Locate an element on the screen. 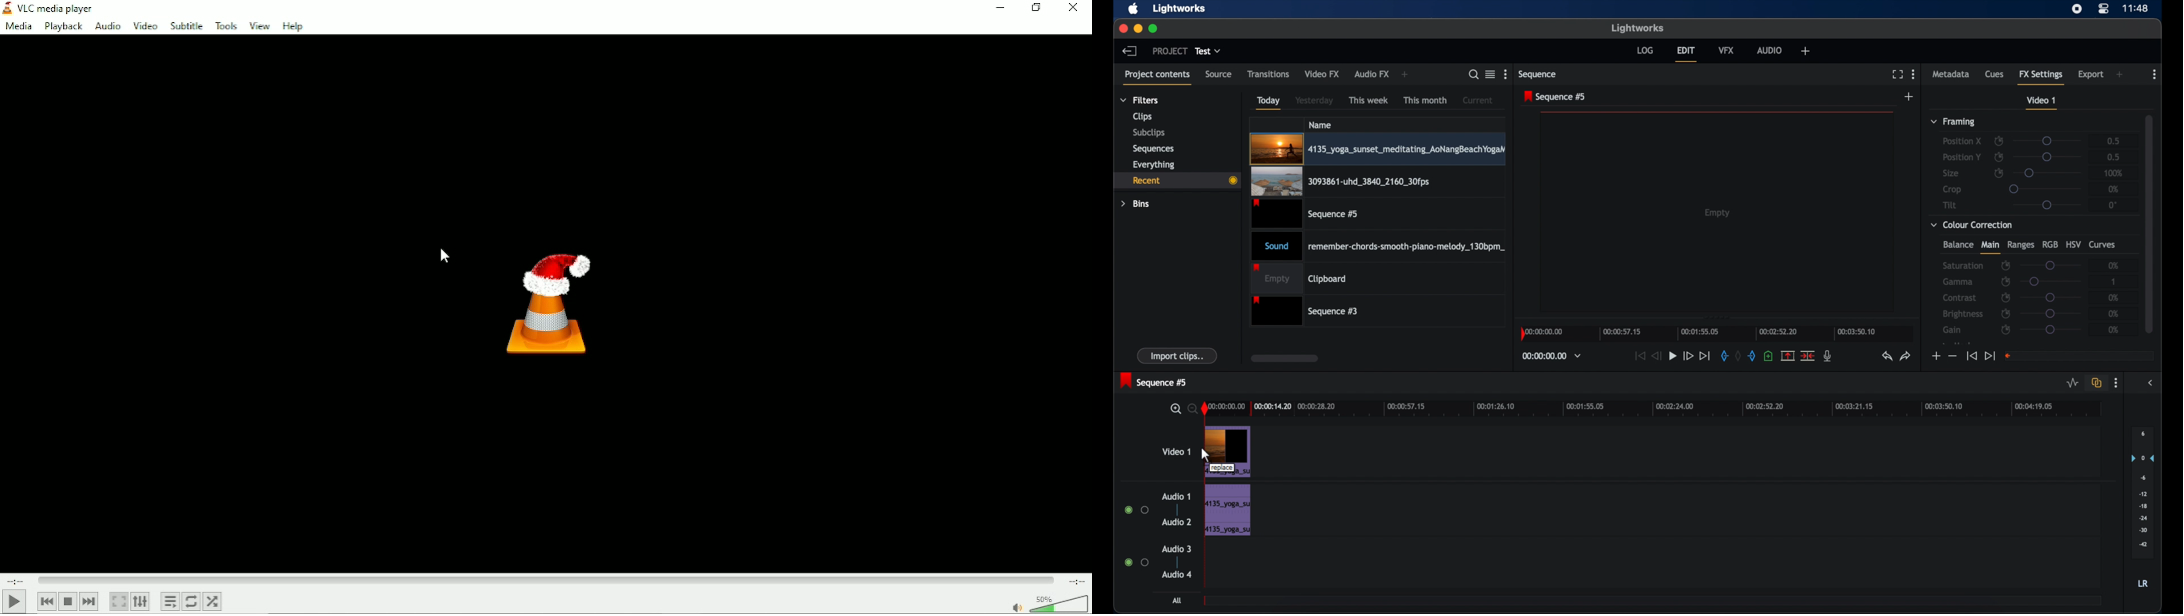 The height and width of the screenshot is (616, 2184). enable/disbale keyframes is located at coordinates (2007, 264).